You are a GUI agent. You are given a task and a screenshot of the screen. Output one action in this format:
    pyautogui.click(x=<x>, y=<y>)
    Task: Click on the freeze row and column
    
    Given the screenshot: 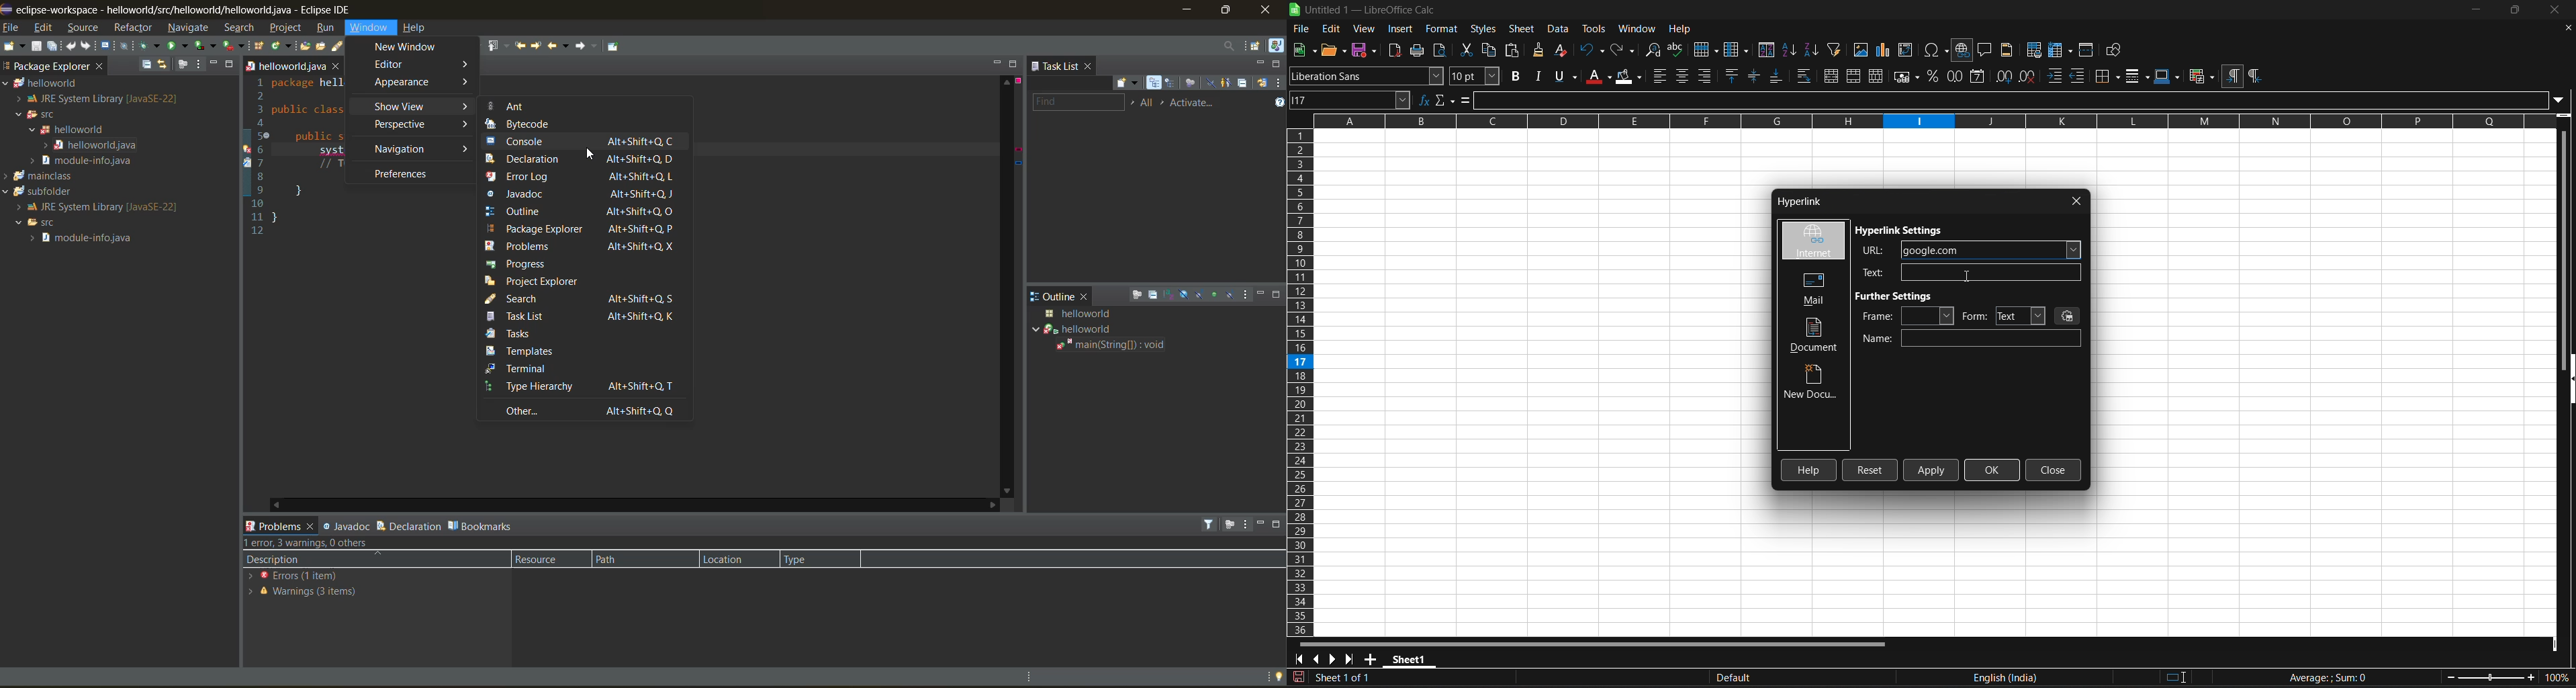 What is the action you would take?
    pyautogui.click(x=2060, y=49)
    